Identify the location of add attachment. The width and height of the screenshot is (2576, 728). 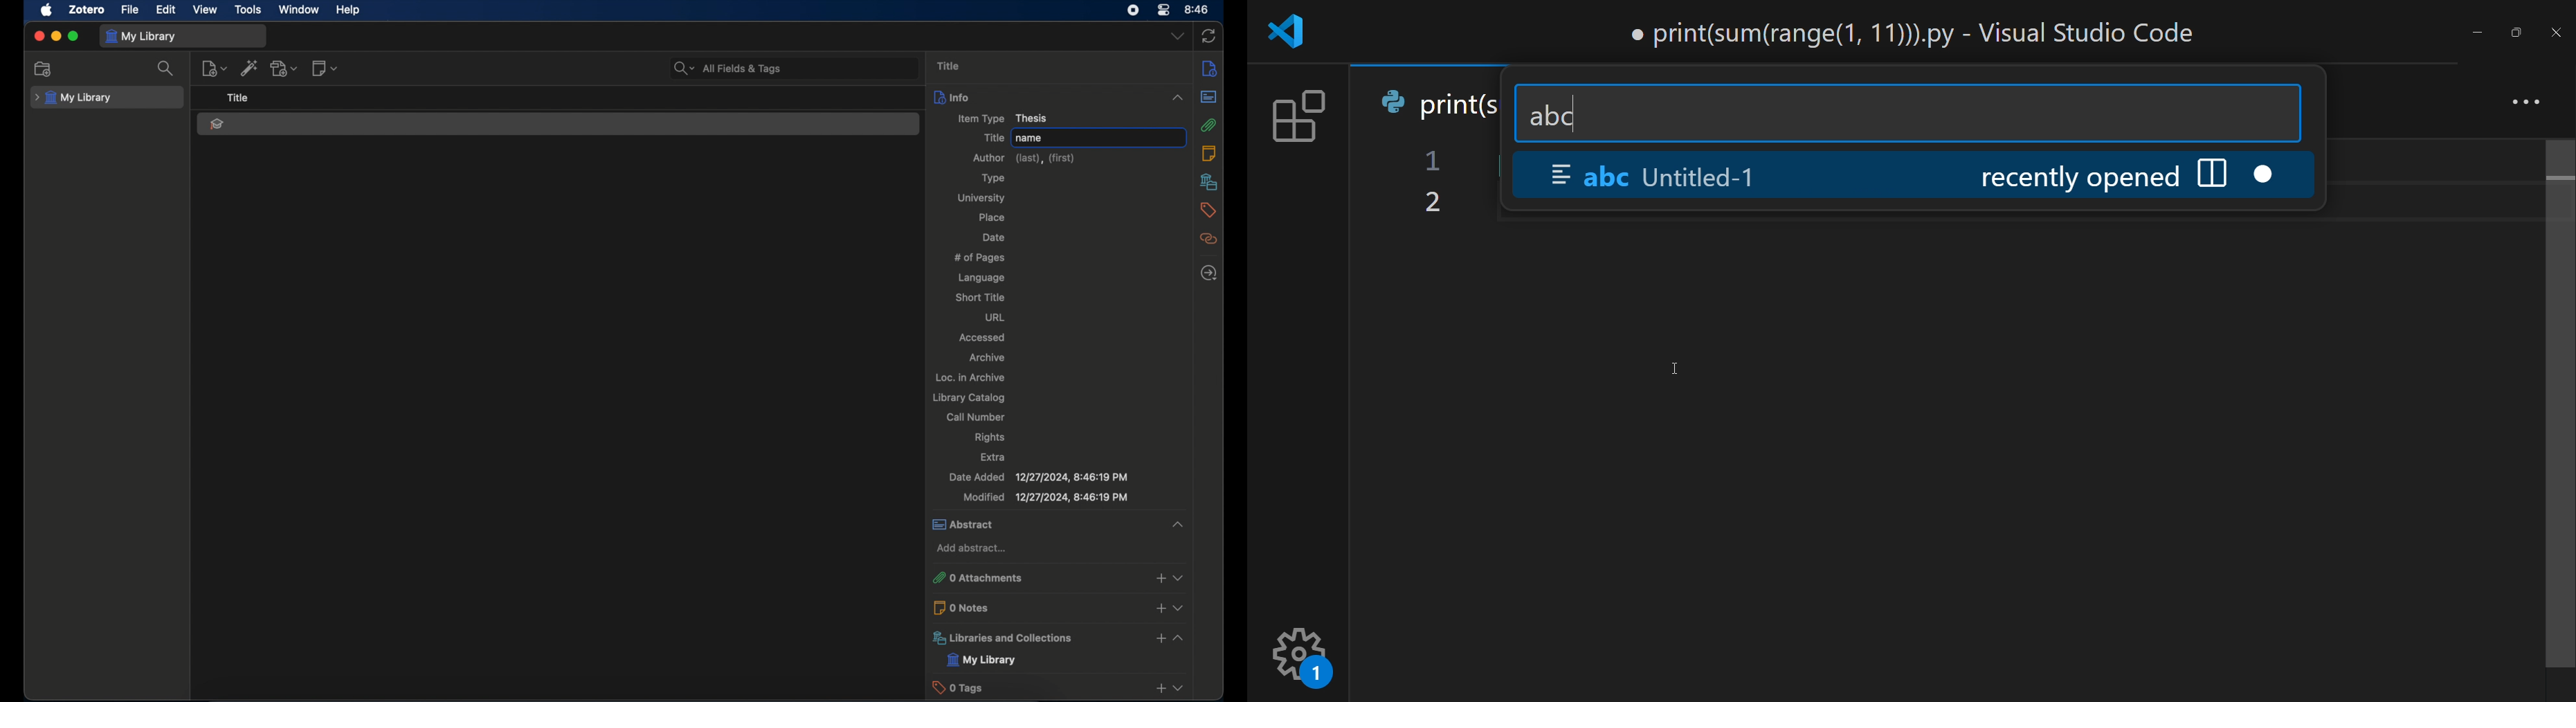
(285, 69).